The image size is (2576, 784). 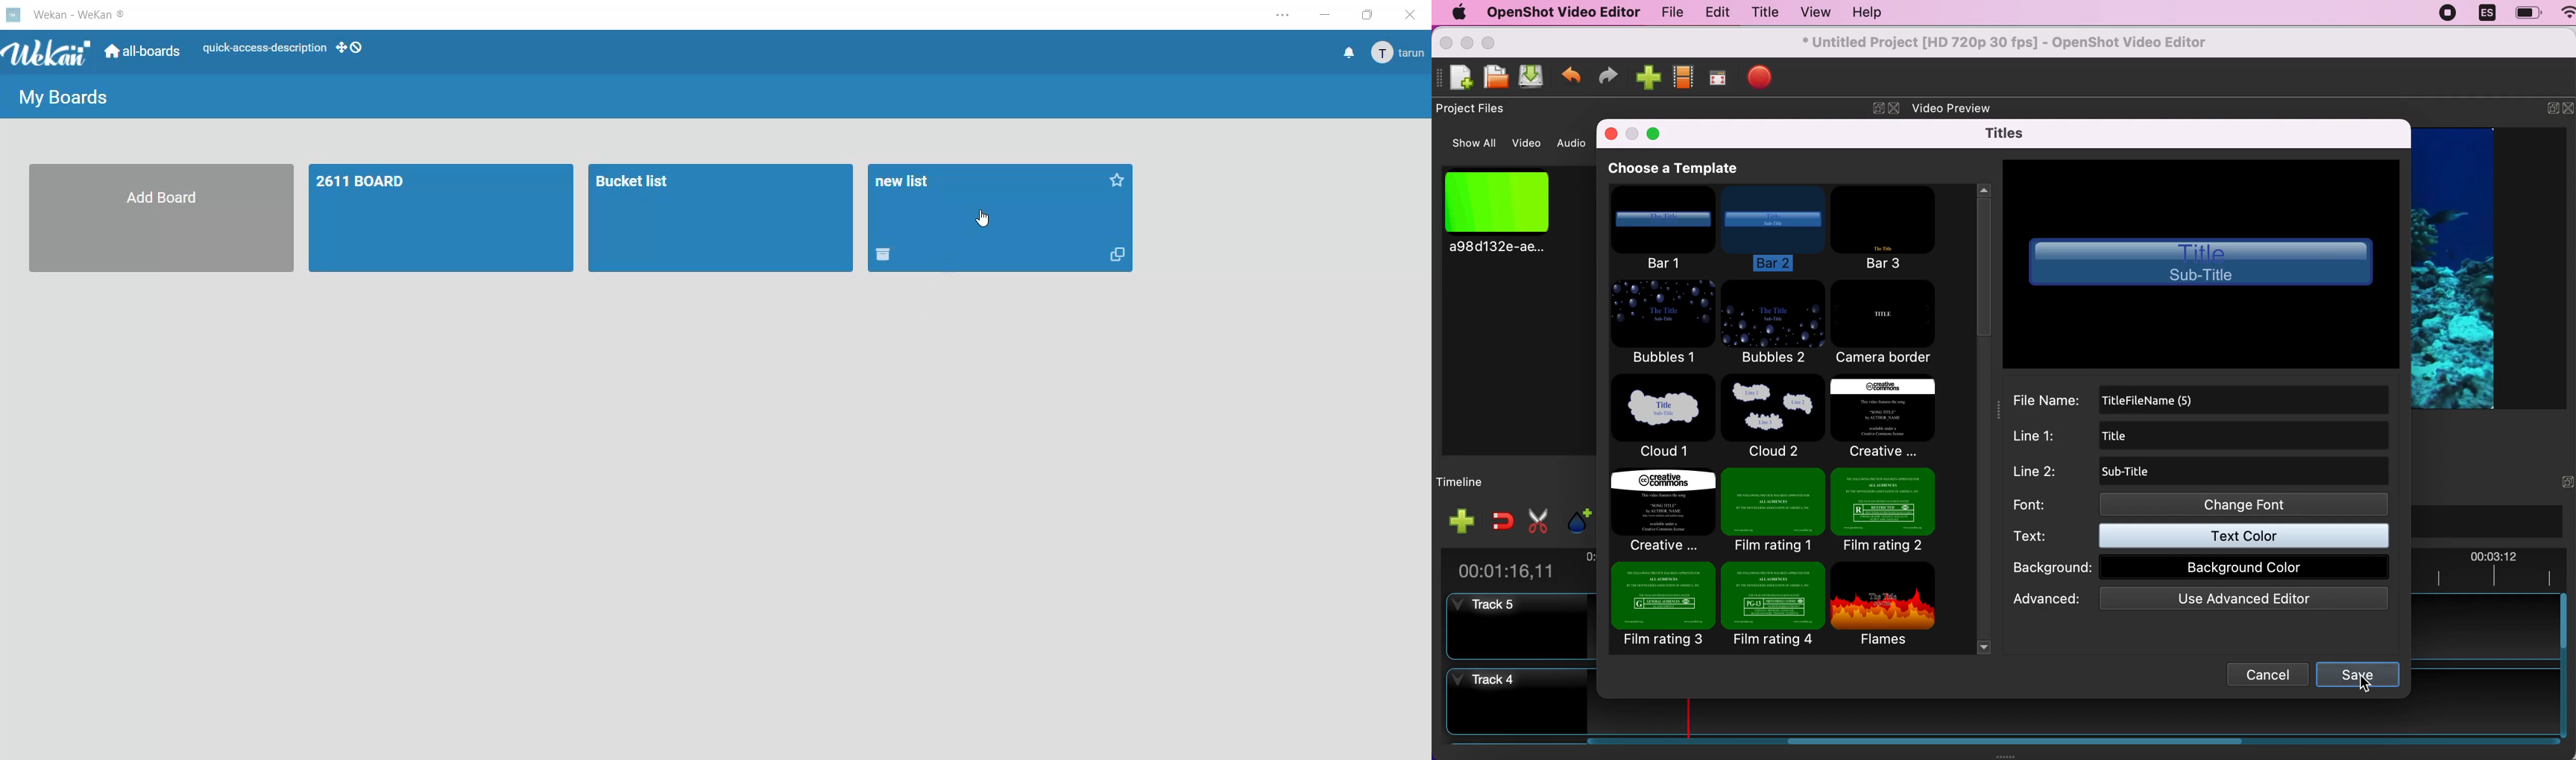 What do you see at coordinates (1658, 135) in the screenshot?
I see `maximize` at bounding box center [1658, 135].